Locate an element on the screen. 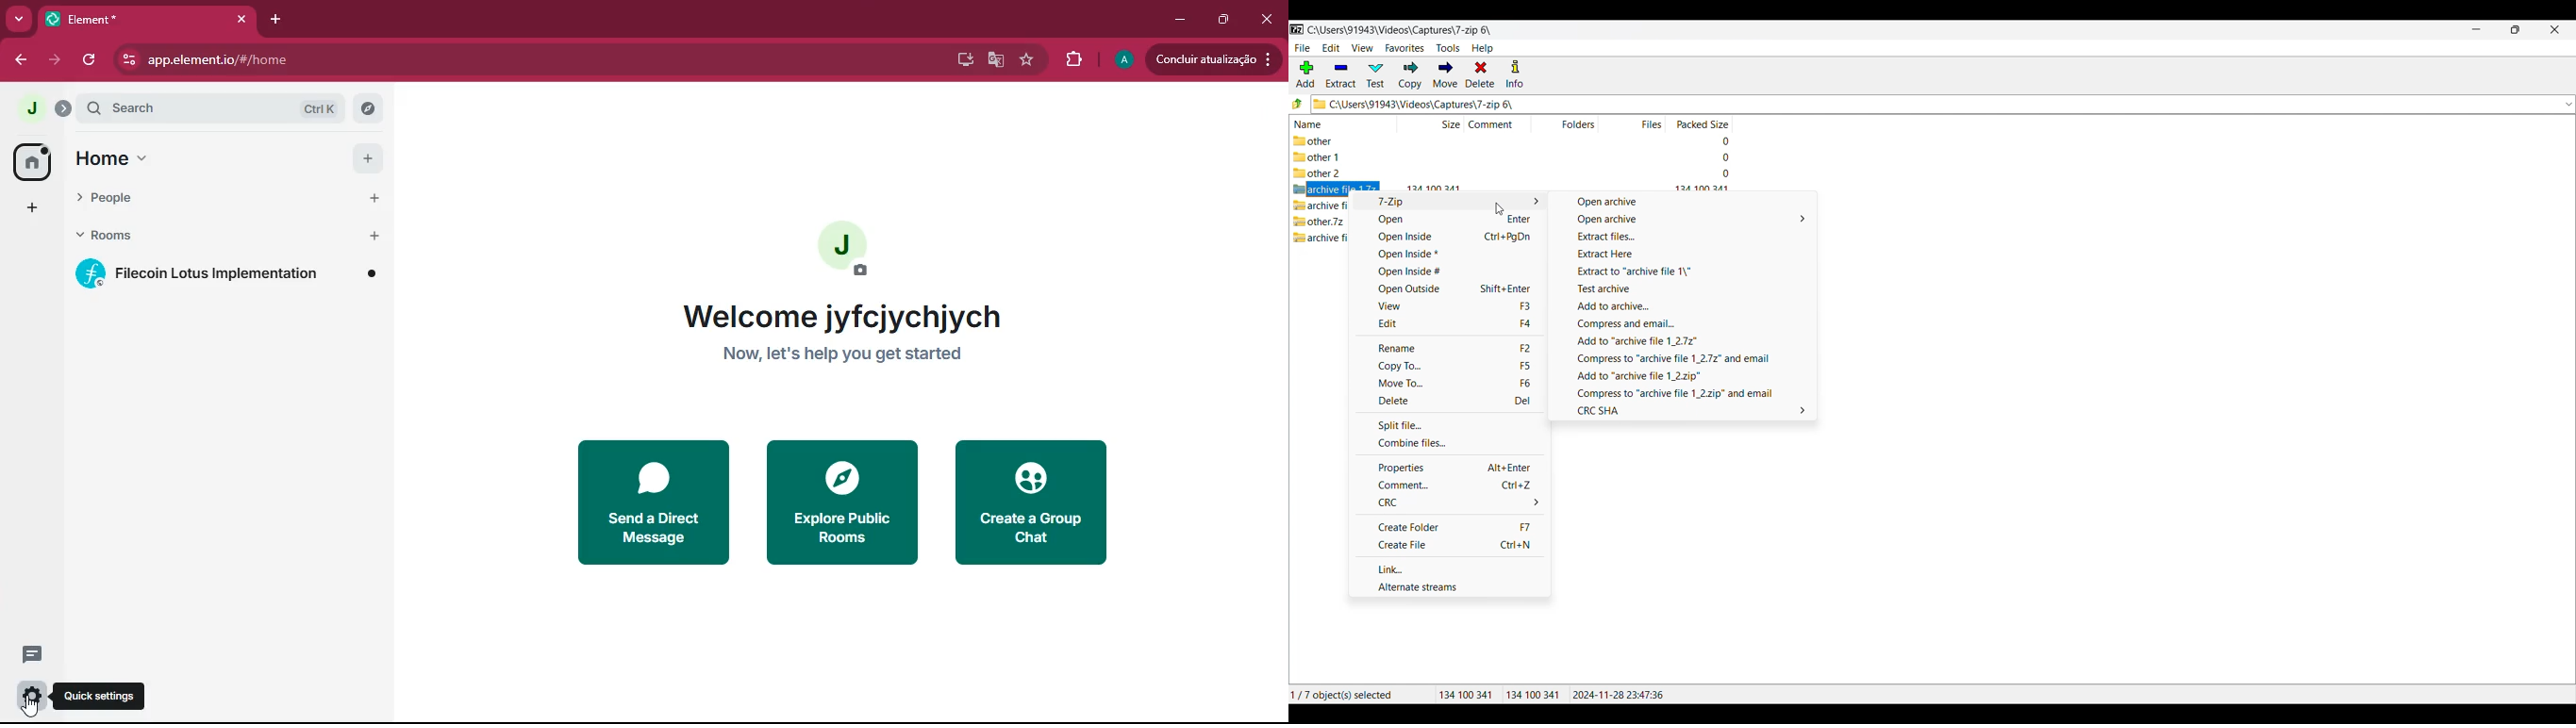  j is located at coordinates (30, 109).